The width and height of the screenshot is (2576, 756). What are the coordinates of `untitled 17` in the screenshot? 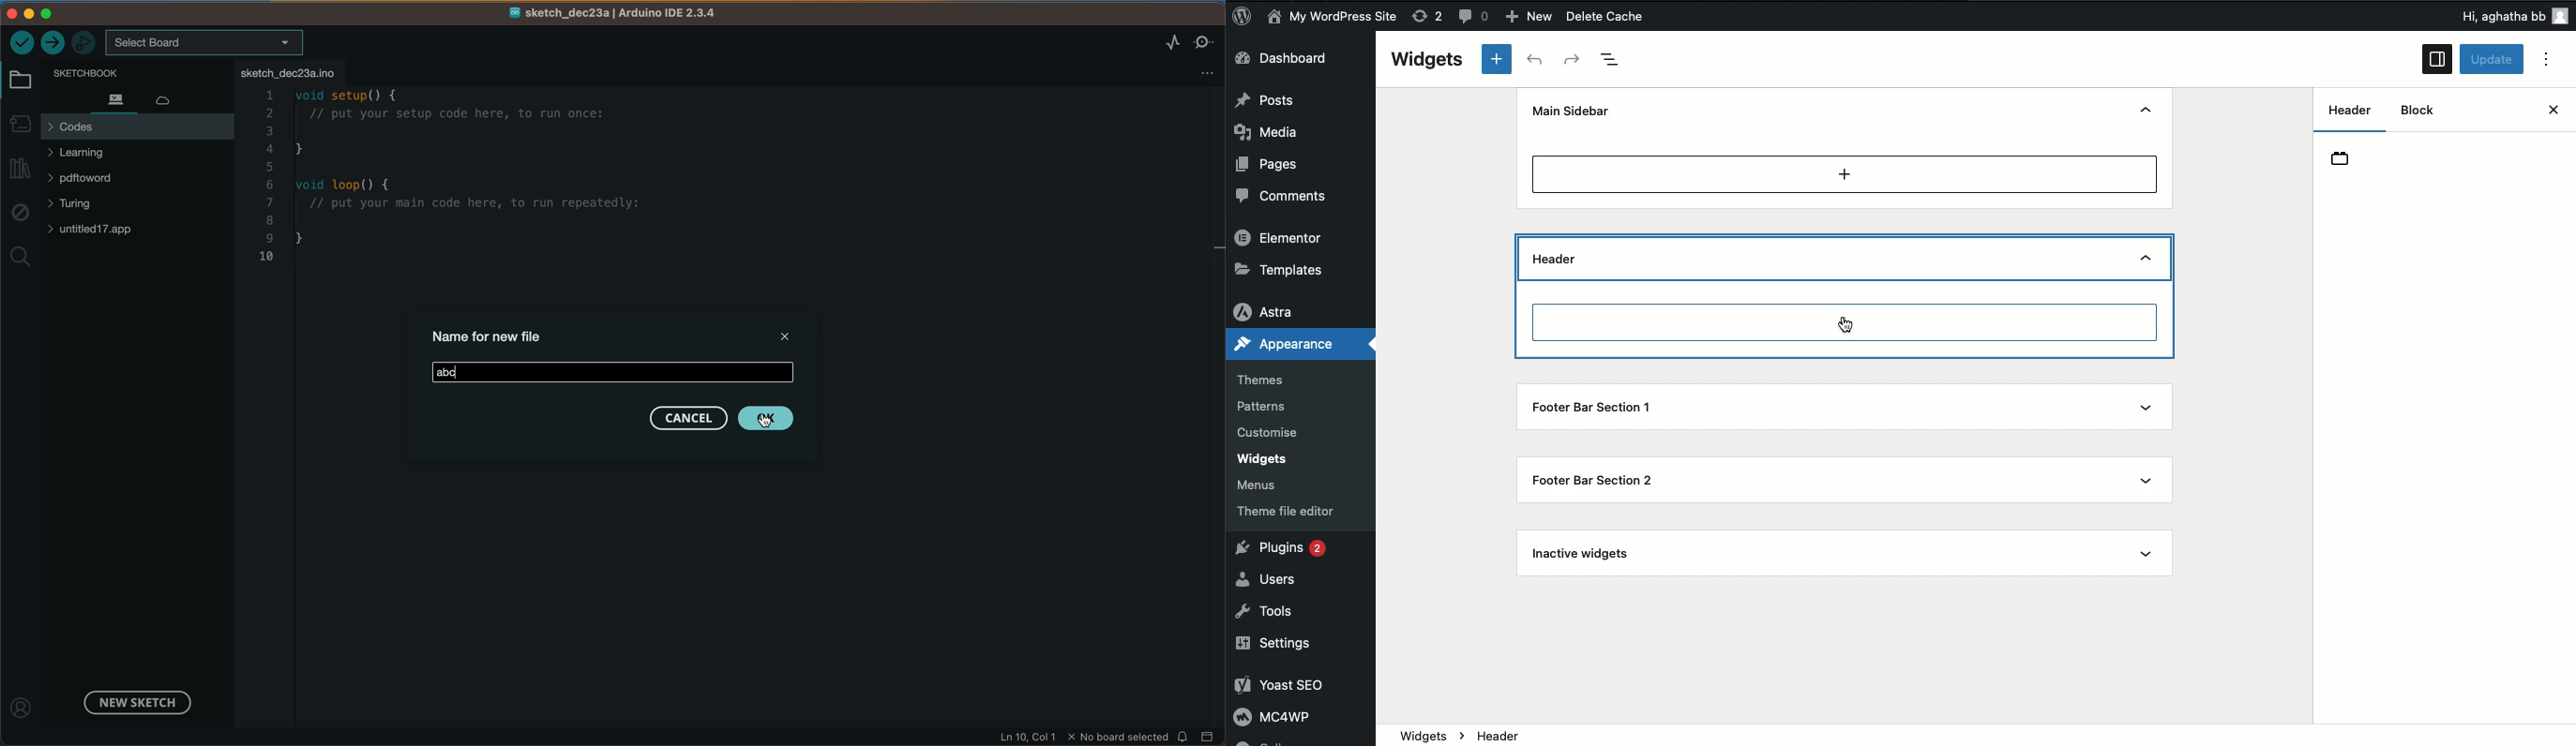 It's located at (101, 229).